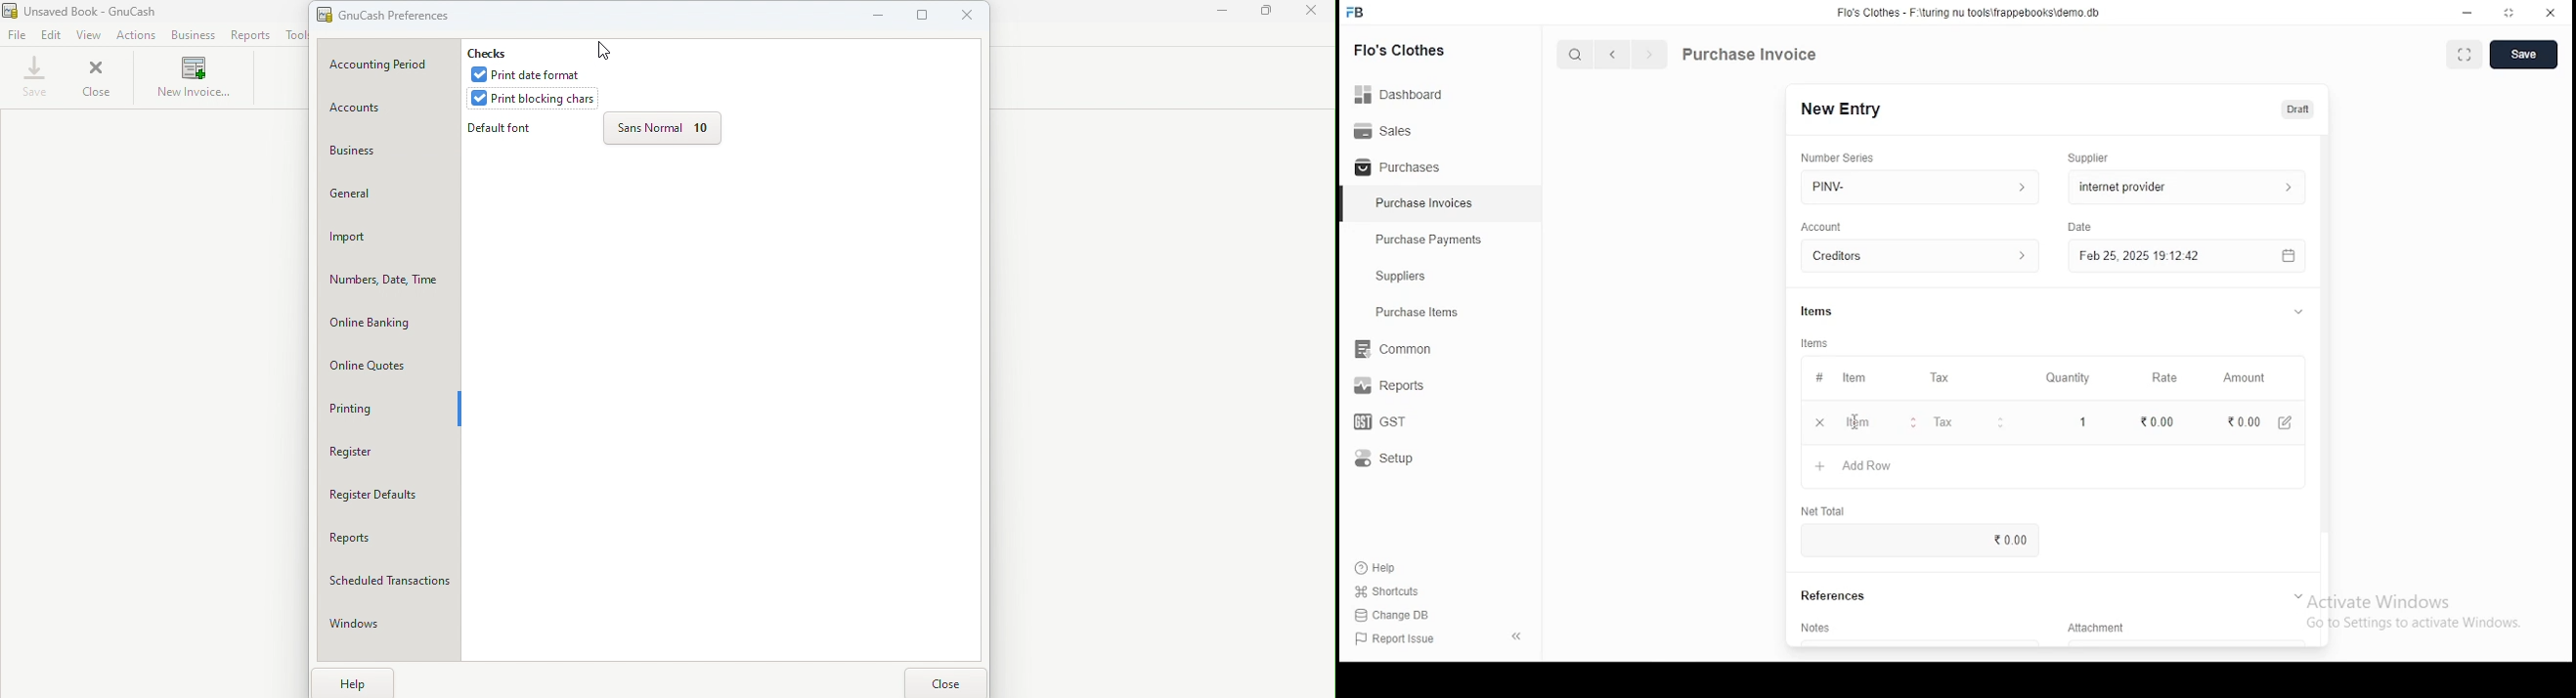 This screenshot has height=700, width=2576. What do you see at coordinates (1408, 313) in the screenshot?
I see `Purchase ltems` at bounding box center [1408, 313].